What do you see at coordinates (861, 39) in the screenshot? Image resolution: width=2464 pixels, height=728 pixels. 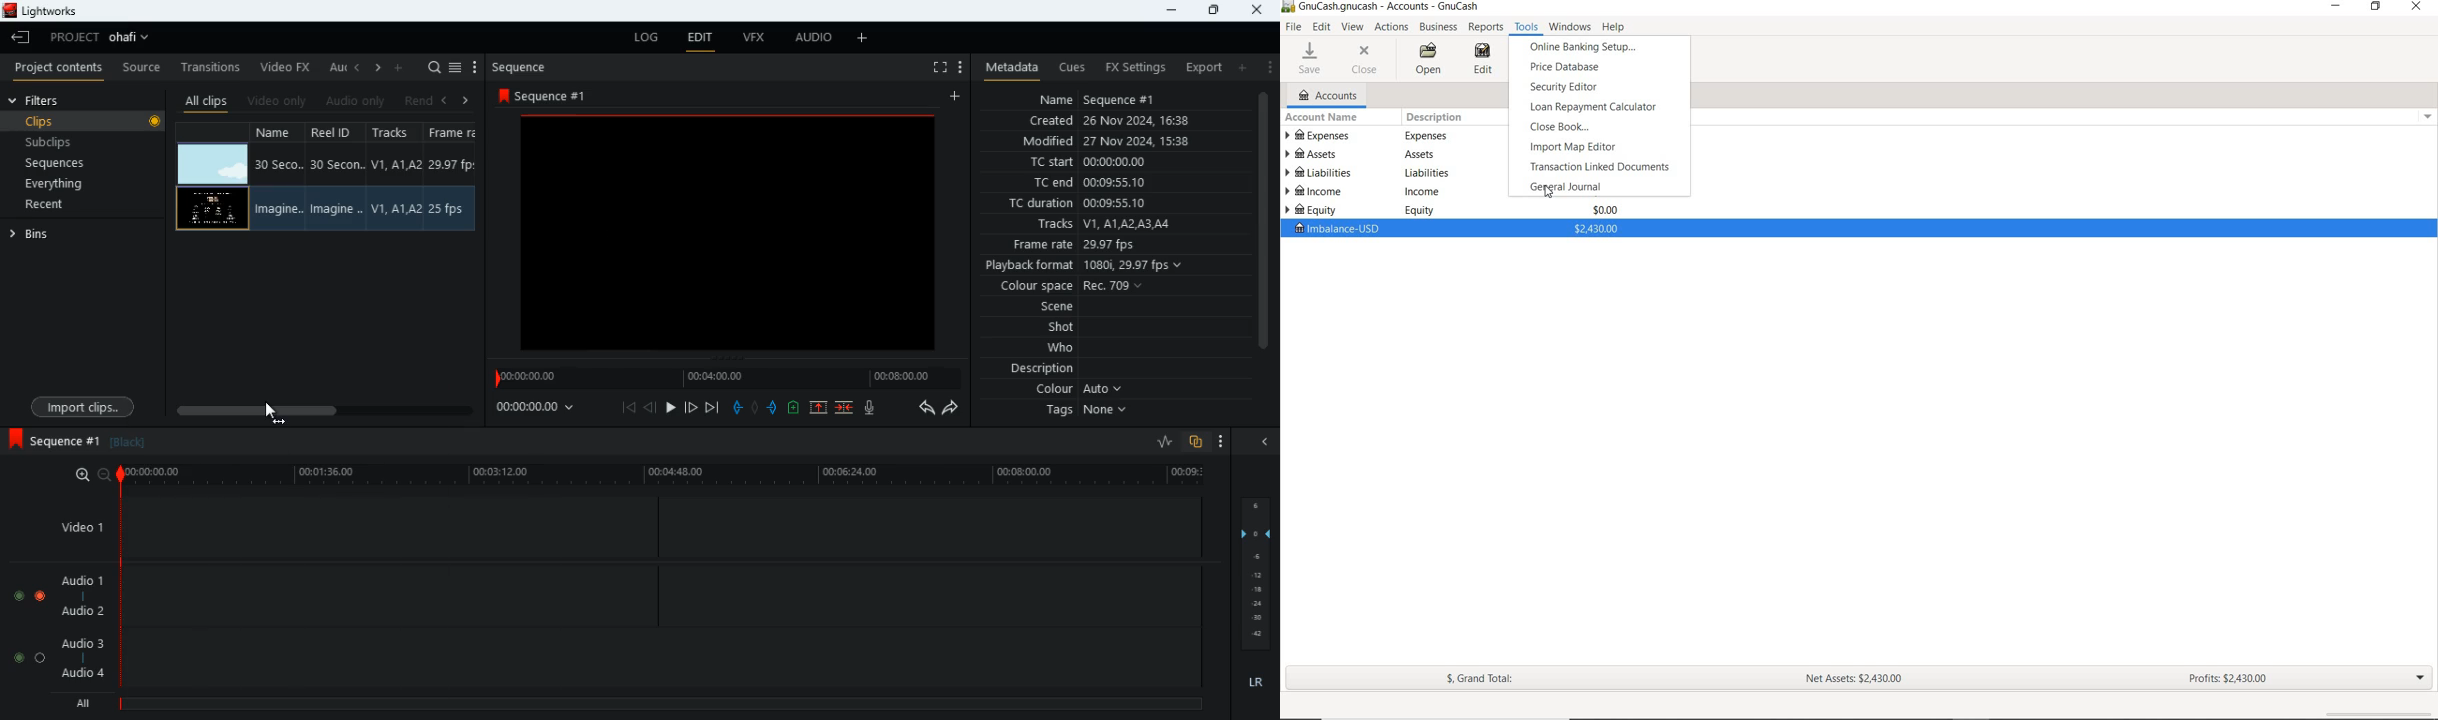 I see `more` at bounding box center [861, 39].